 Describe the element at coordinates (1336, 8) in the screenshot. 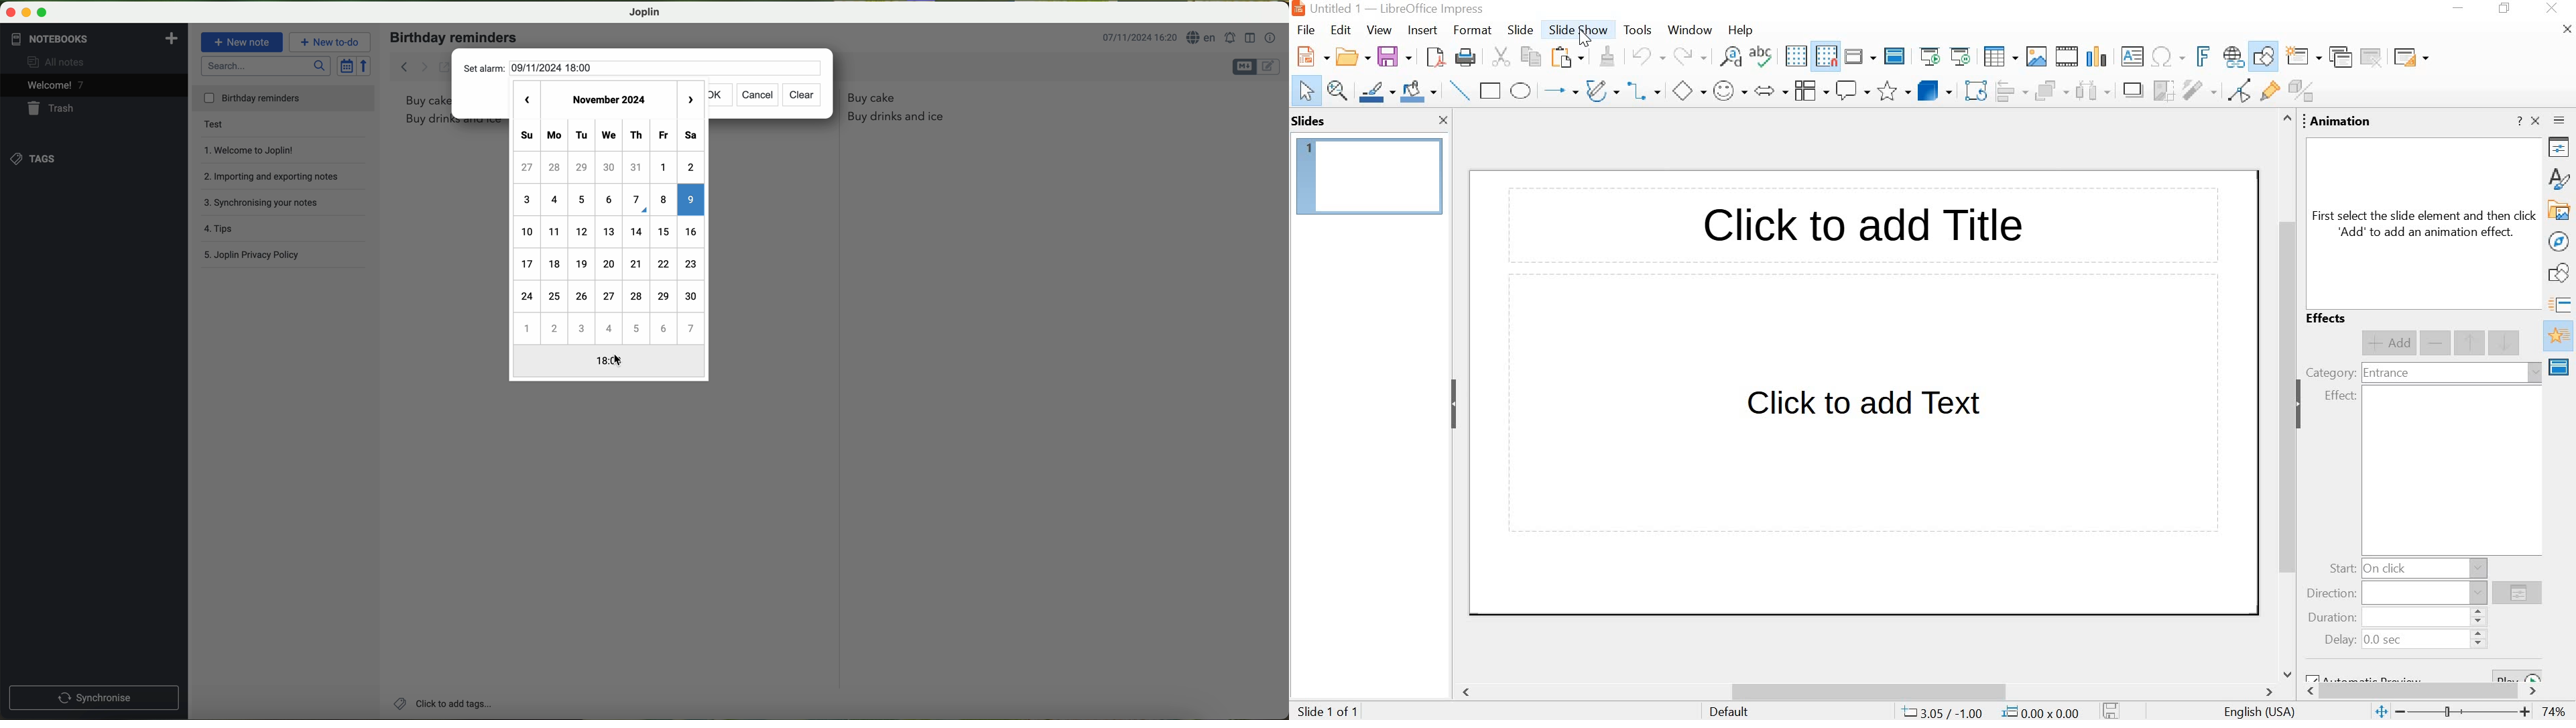

I see `file name` at that location.